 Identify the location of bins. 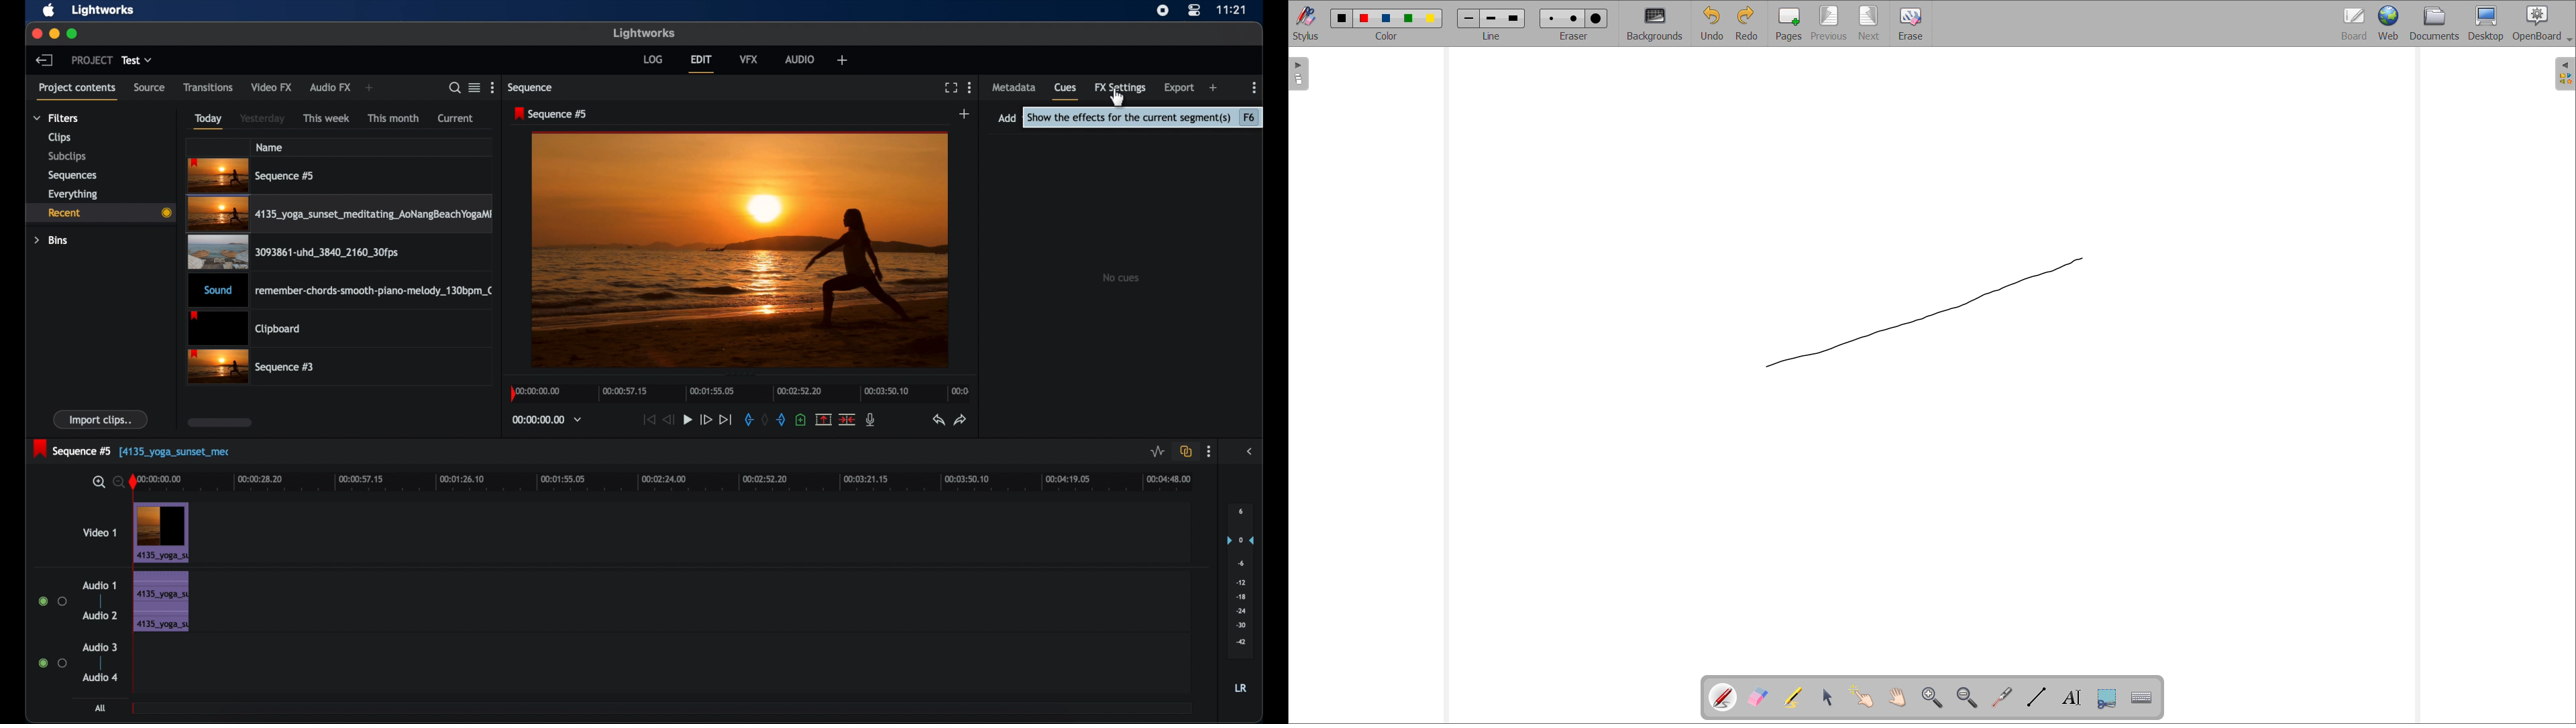
(51, 241).